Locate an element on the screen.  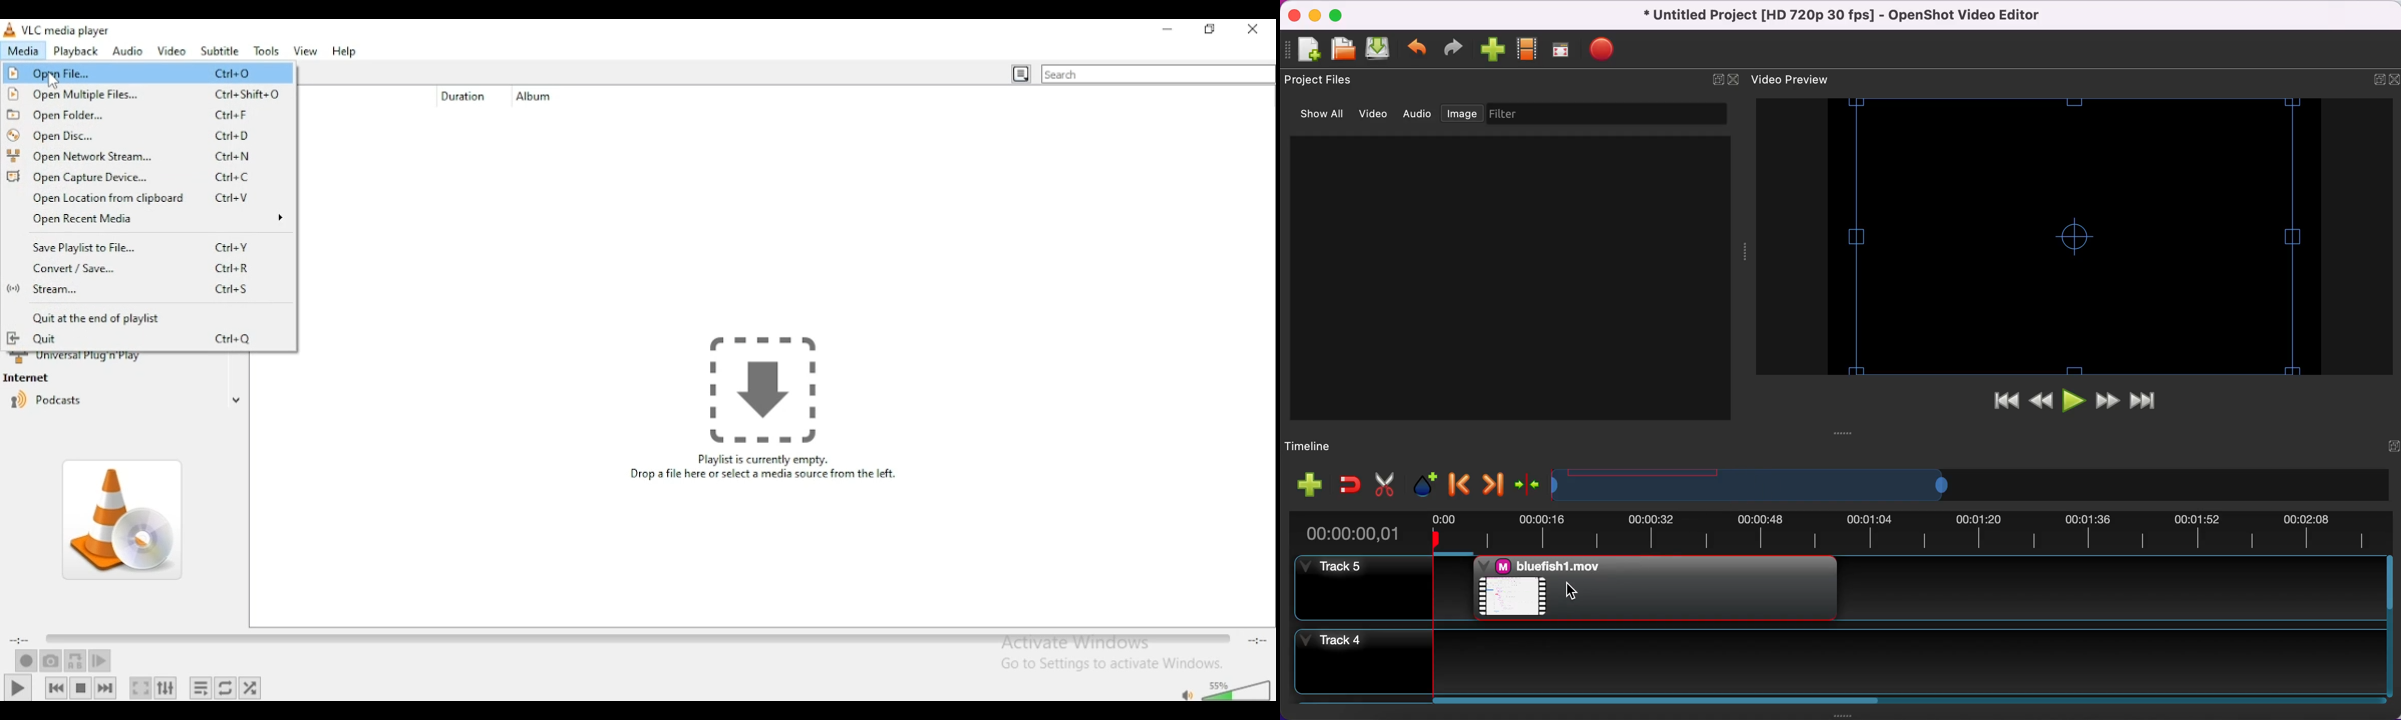
open recent media is located at coordinates (149, 219).